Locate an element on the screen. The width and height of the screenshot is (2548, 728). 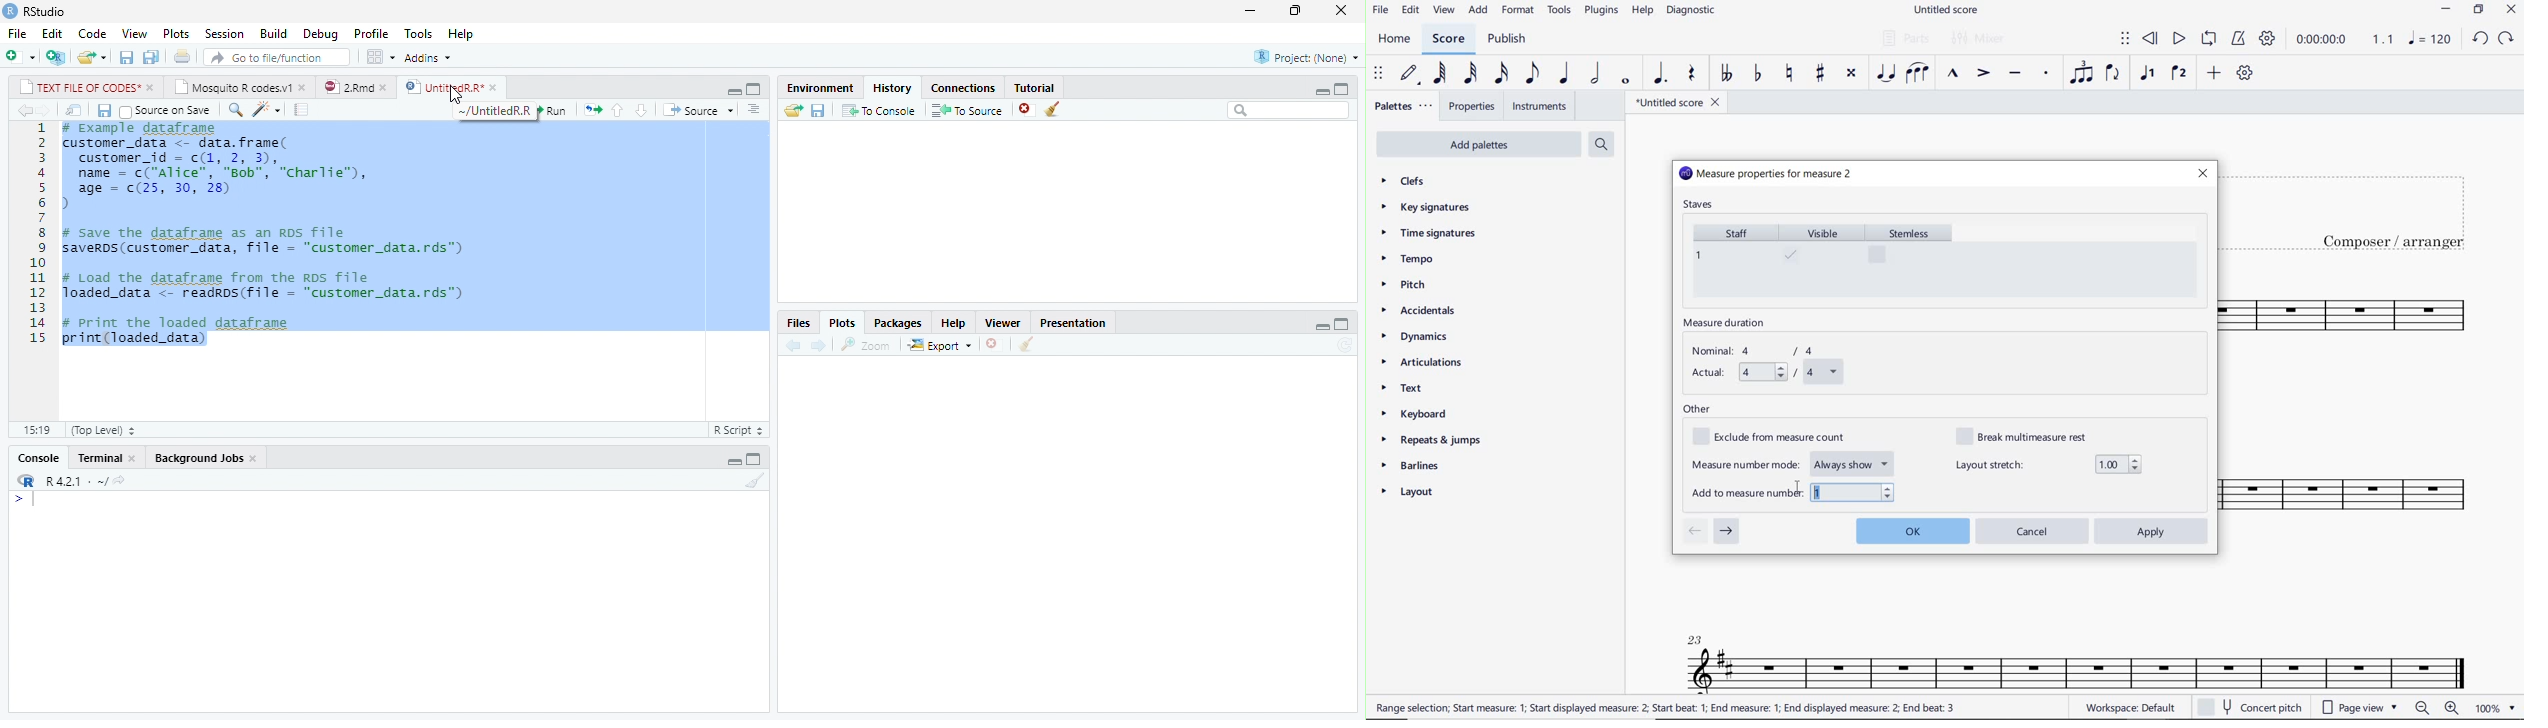
VOICE 2 is located at coordinates (2180, 74).